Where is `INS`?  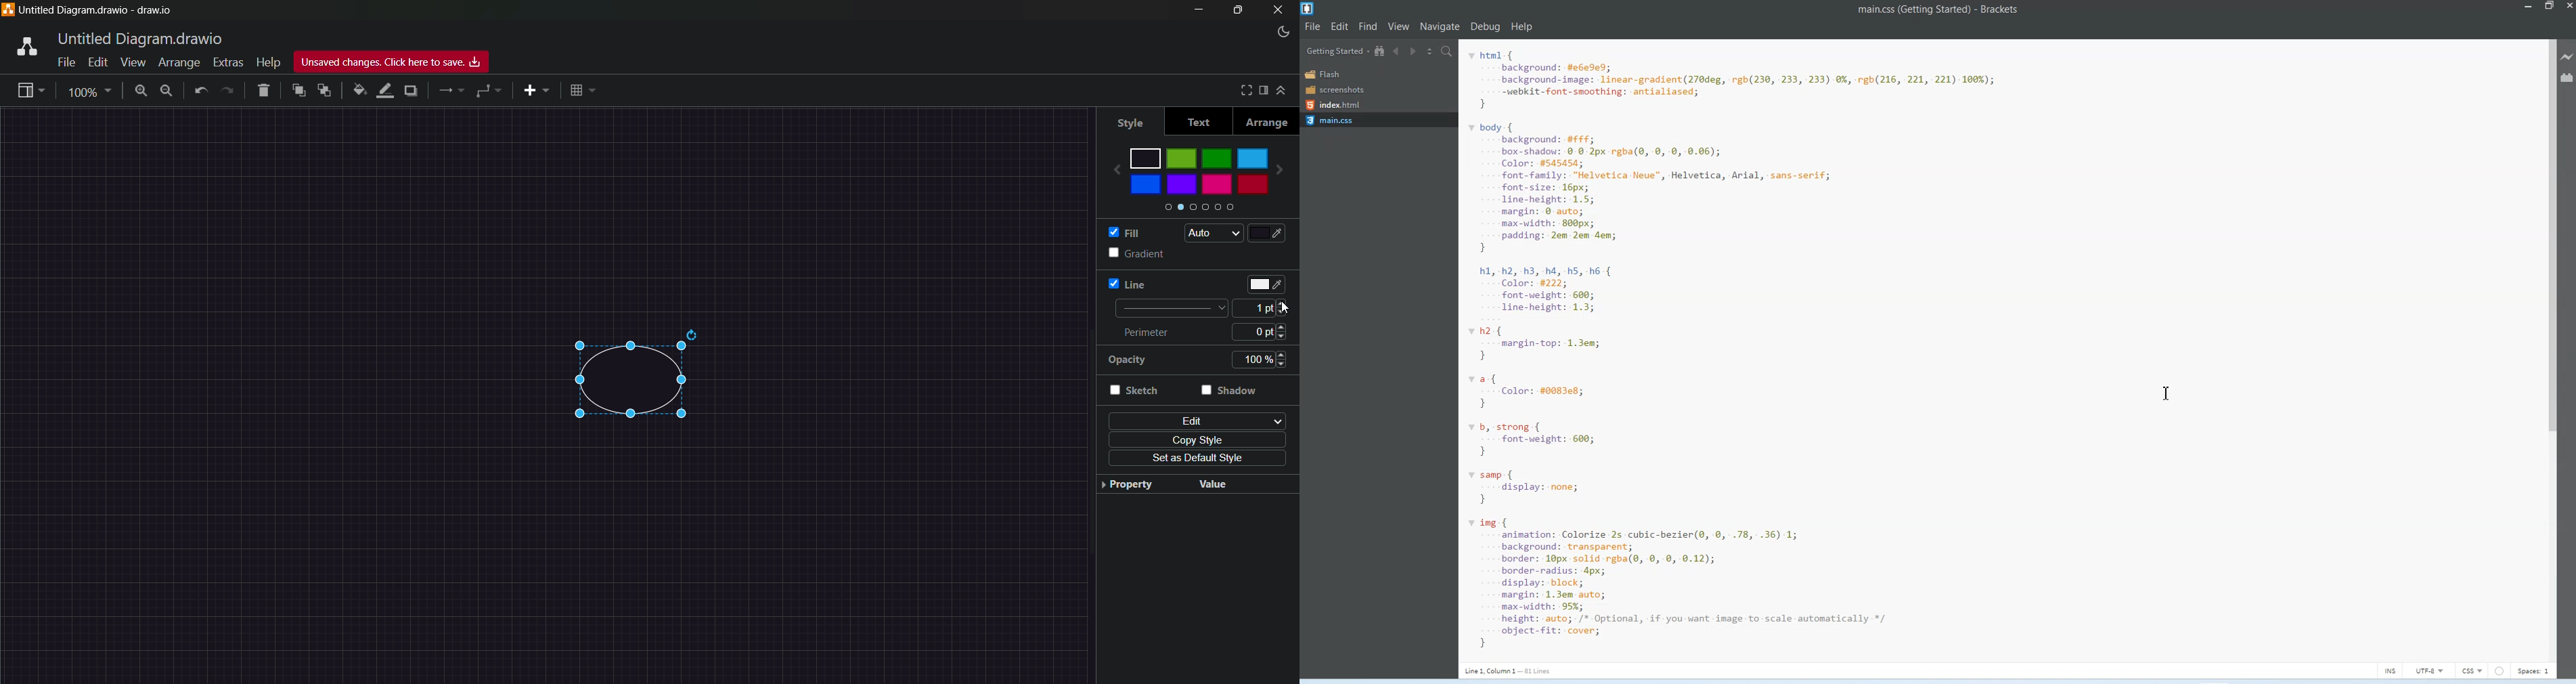
INS is located at coordinates (2389, 671).